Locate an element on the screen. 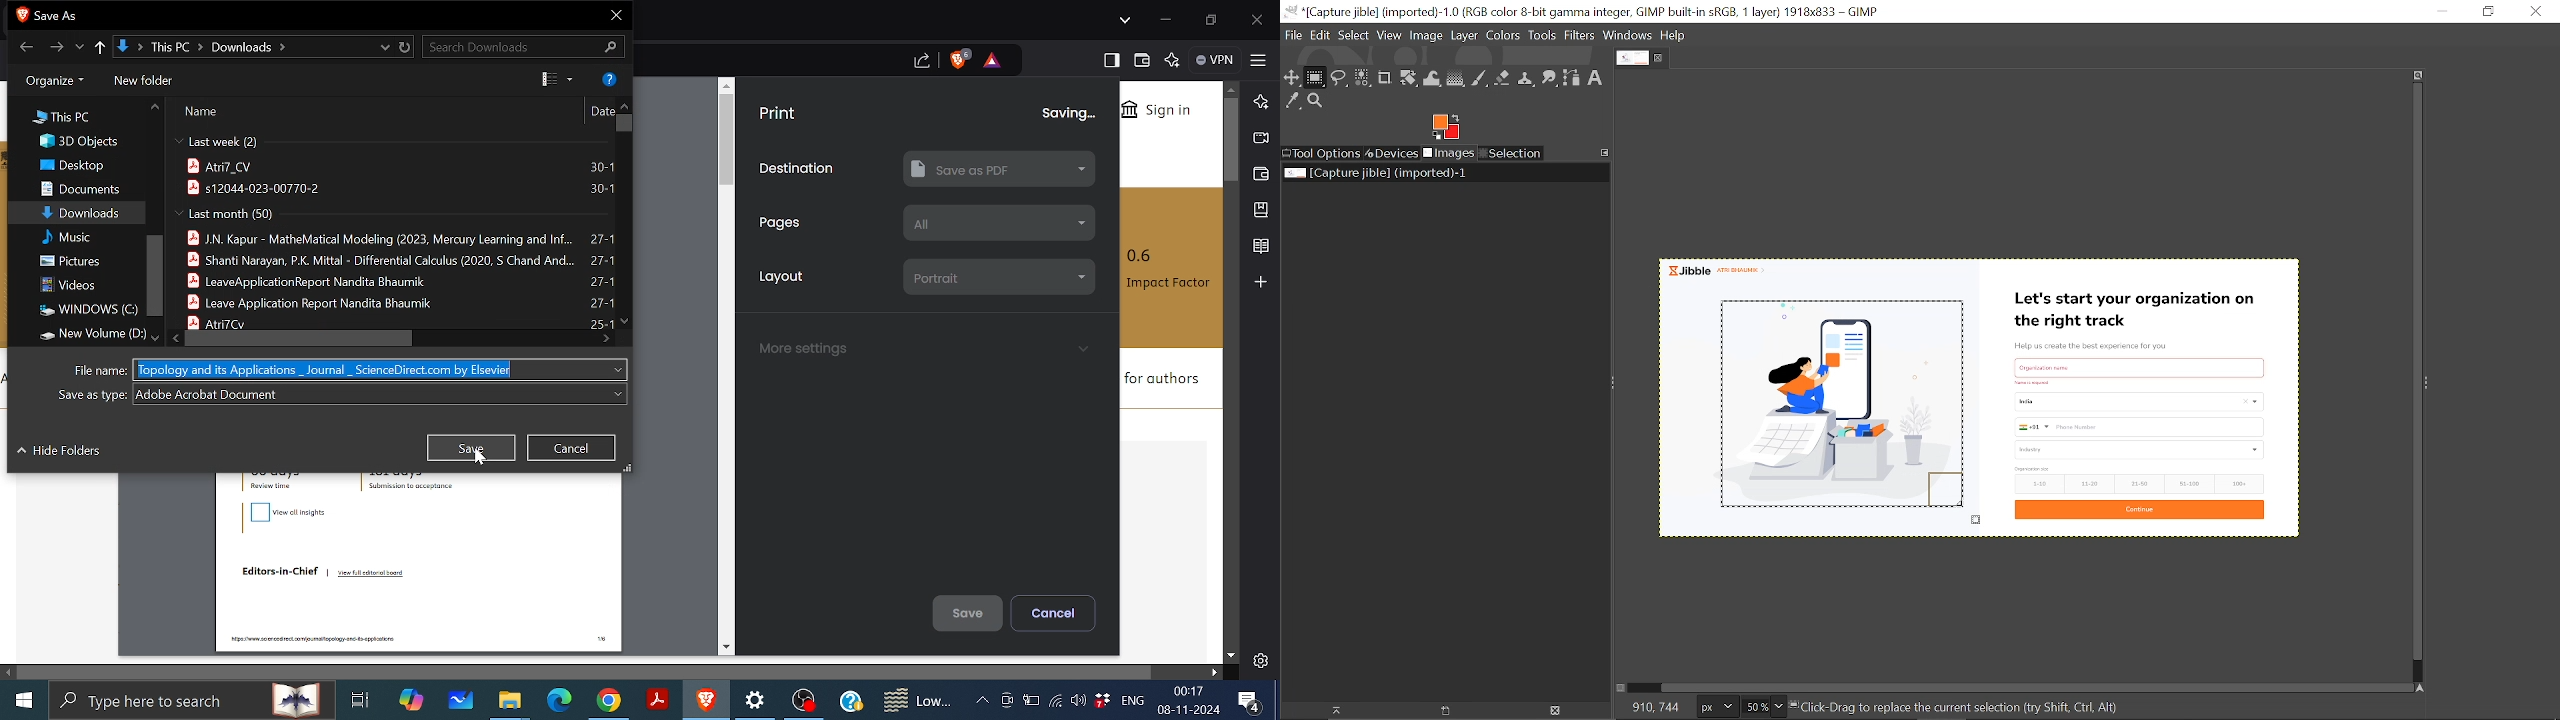 This screenshot has height=728, width=2576. Layer is located at coordinates (1465, 36).